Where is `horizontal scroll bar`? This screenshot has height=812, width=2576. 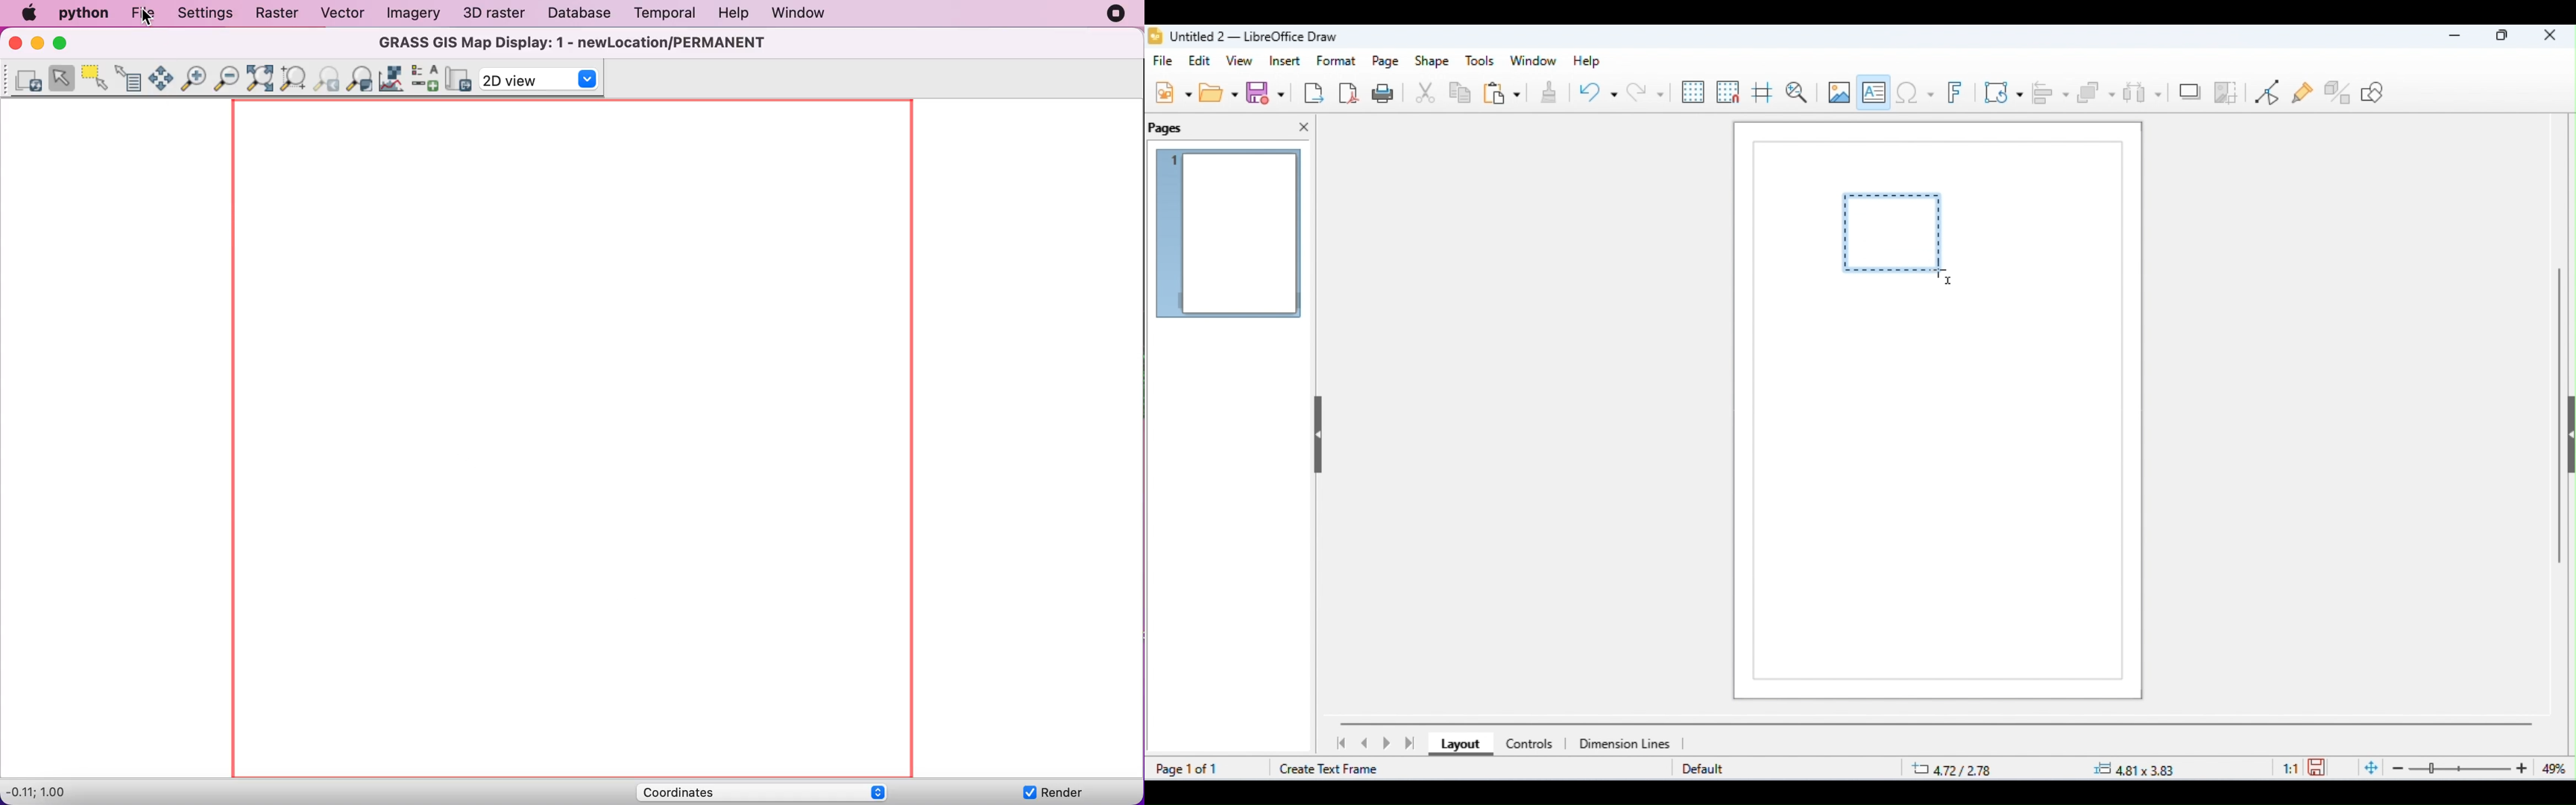 horizontal scroll bar is located at coordinates (1937, 723).